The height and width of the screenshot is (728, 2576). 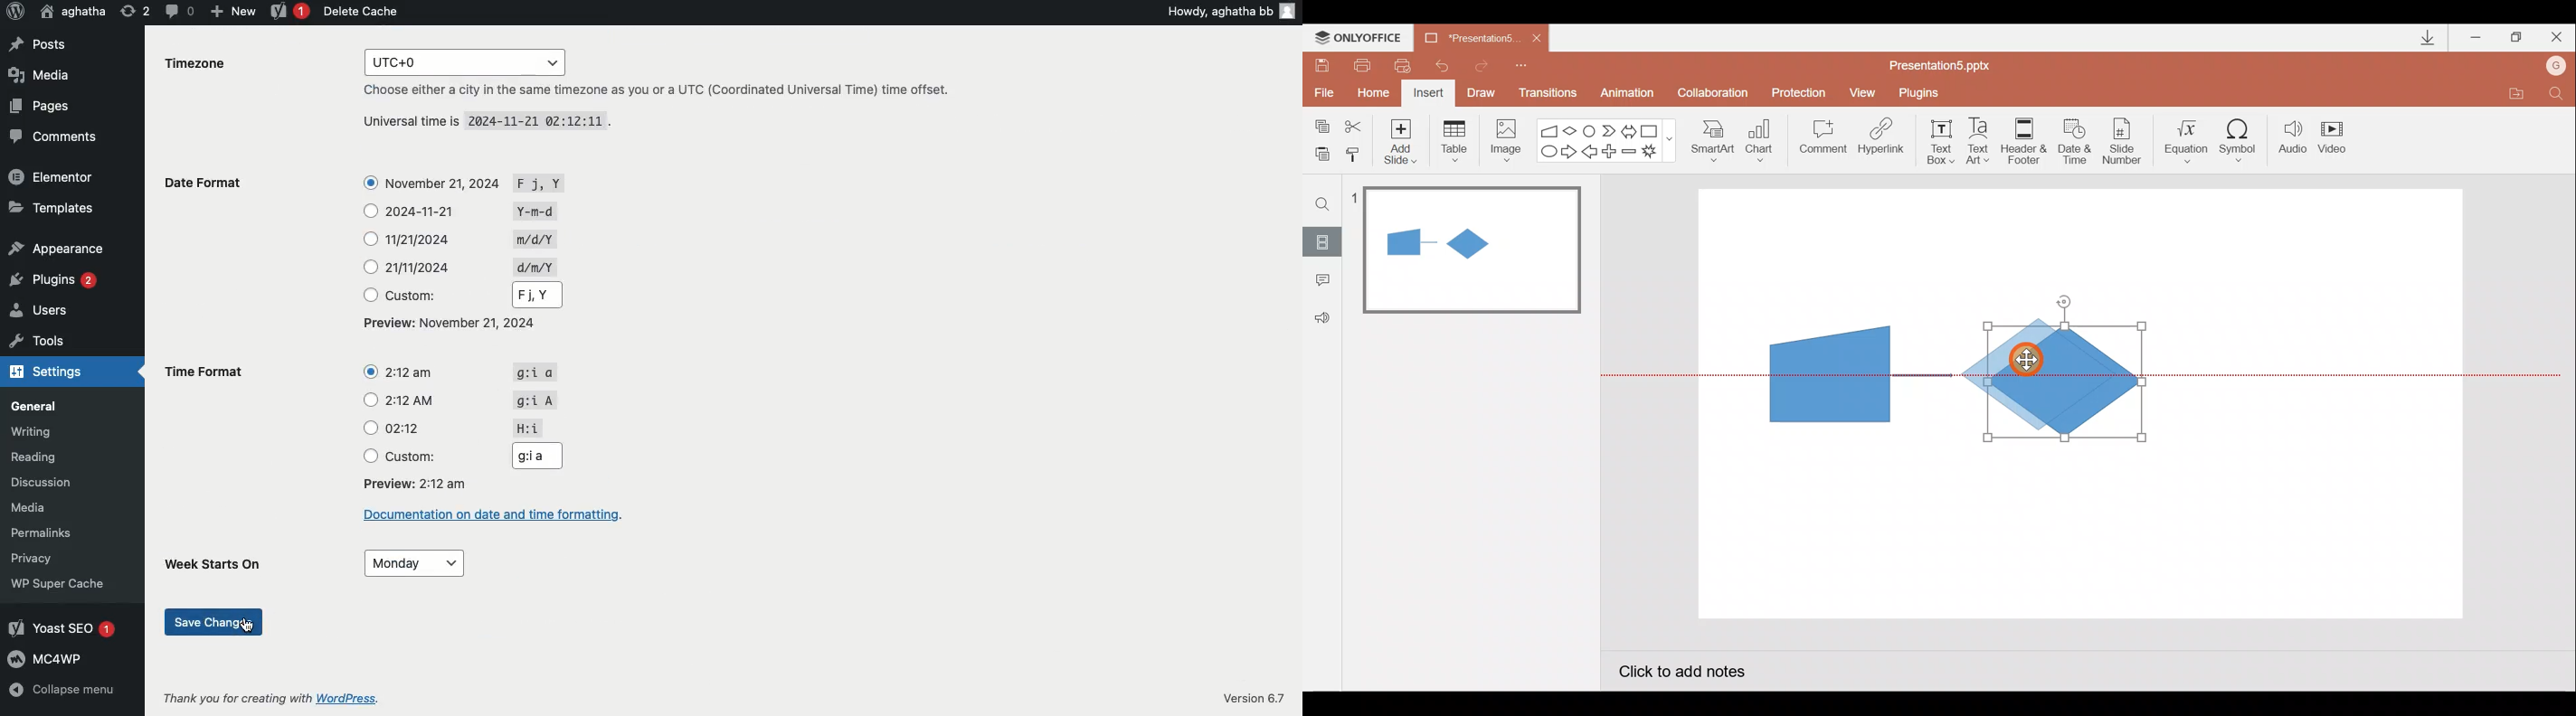 What do you see at coordinates (211, 625) in the screenshot?
I see `Save changes` at bounding box center [211, 625].